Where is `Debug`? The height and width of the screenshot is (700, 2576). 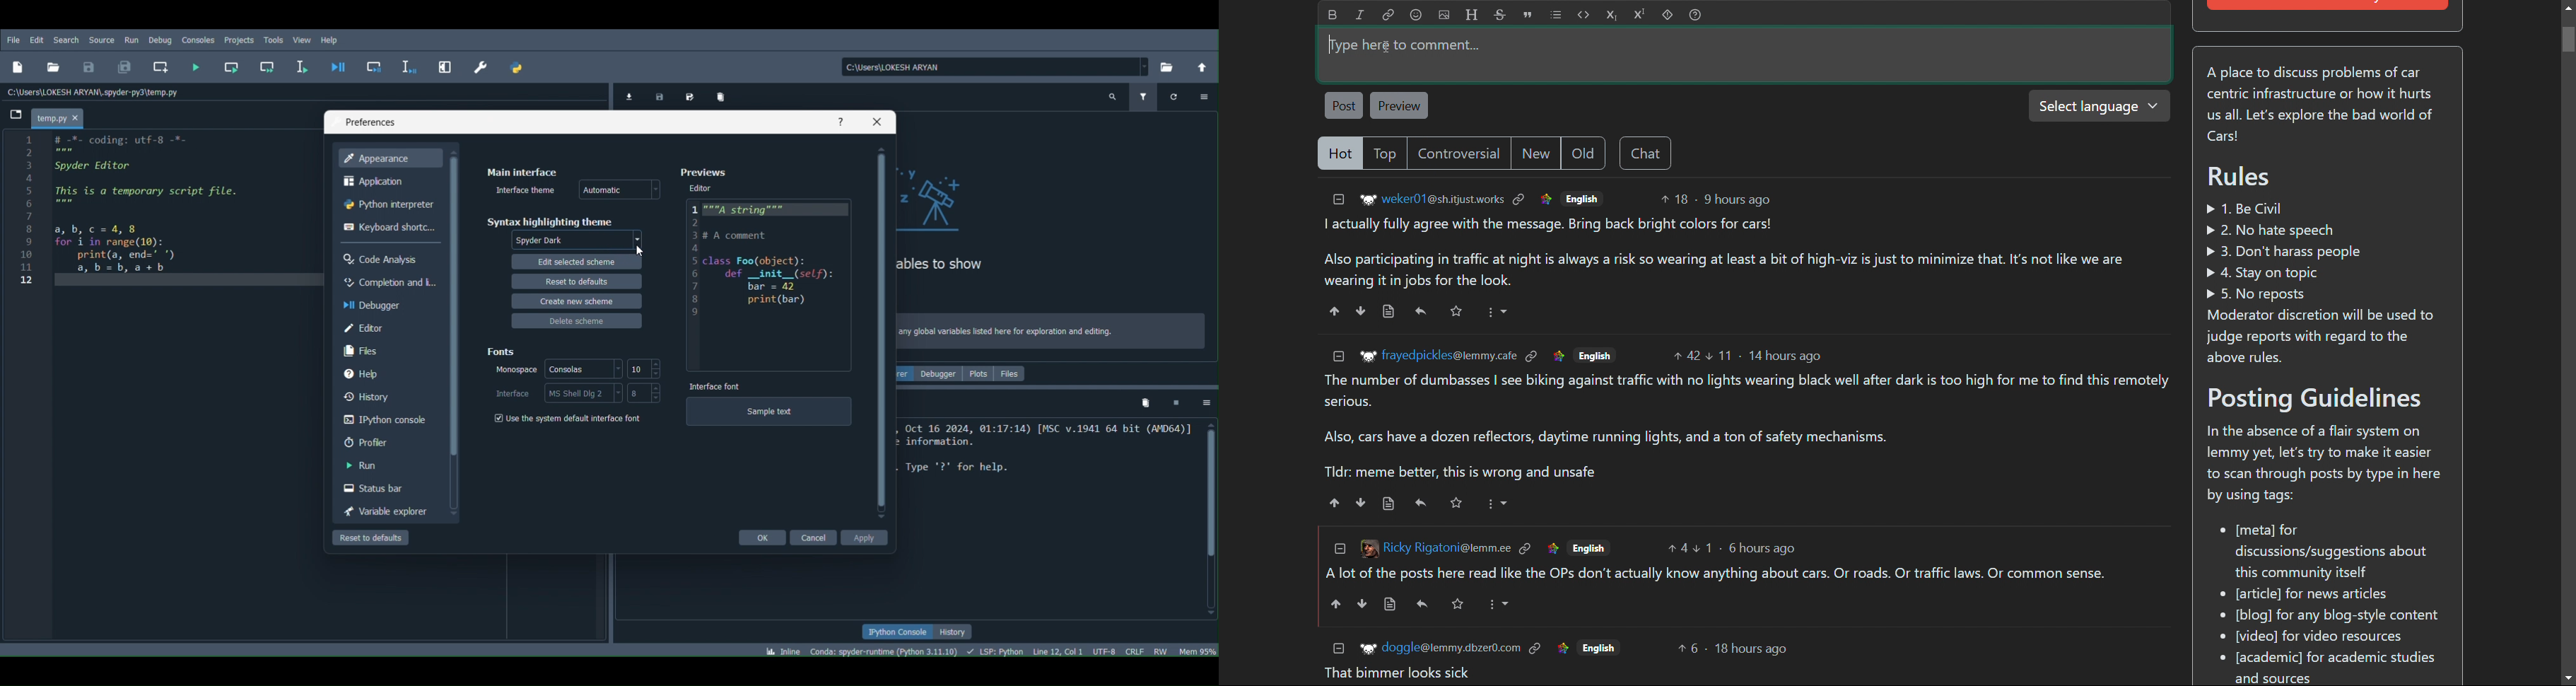
Debug is located at coordinates (159, 37).